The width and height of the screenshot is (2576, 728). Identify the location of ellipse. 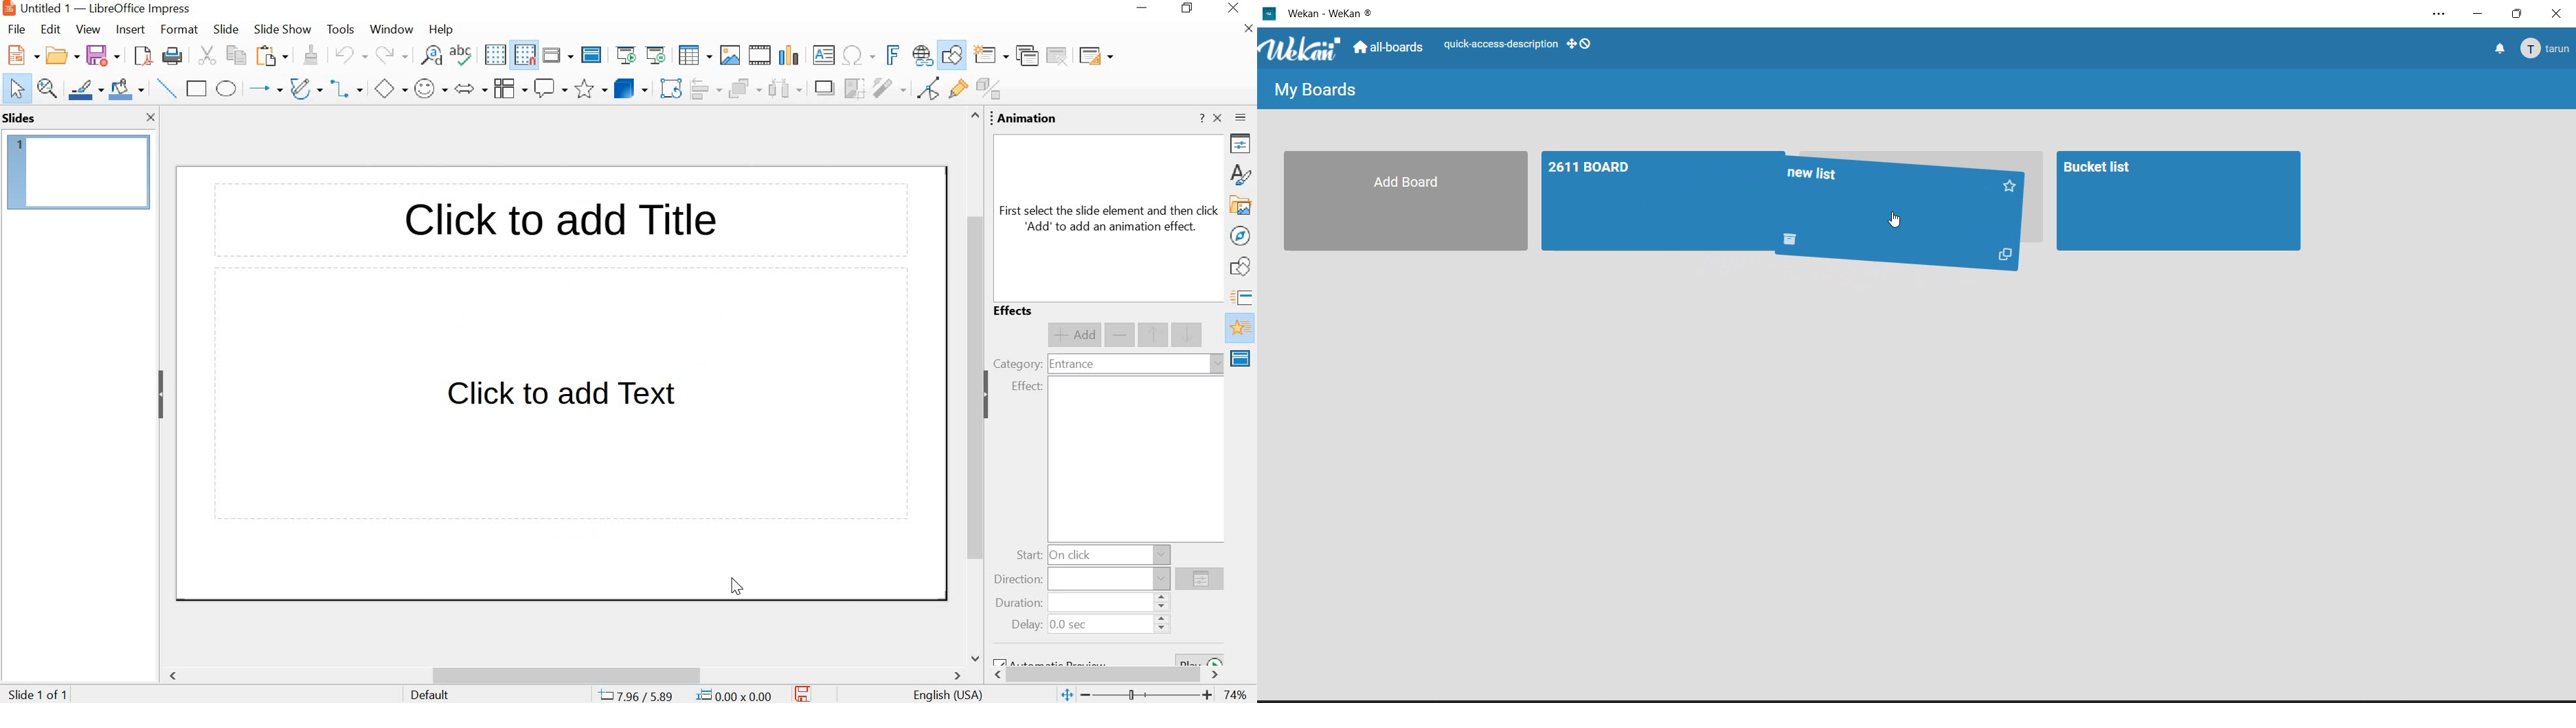
(227, 89).